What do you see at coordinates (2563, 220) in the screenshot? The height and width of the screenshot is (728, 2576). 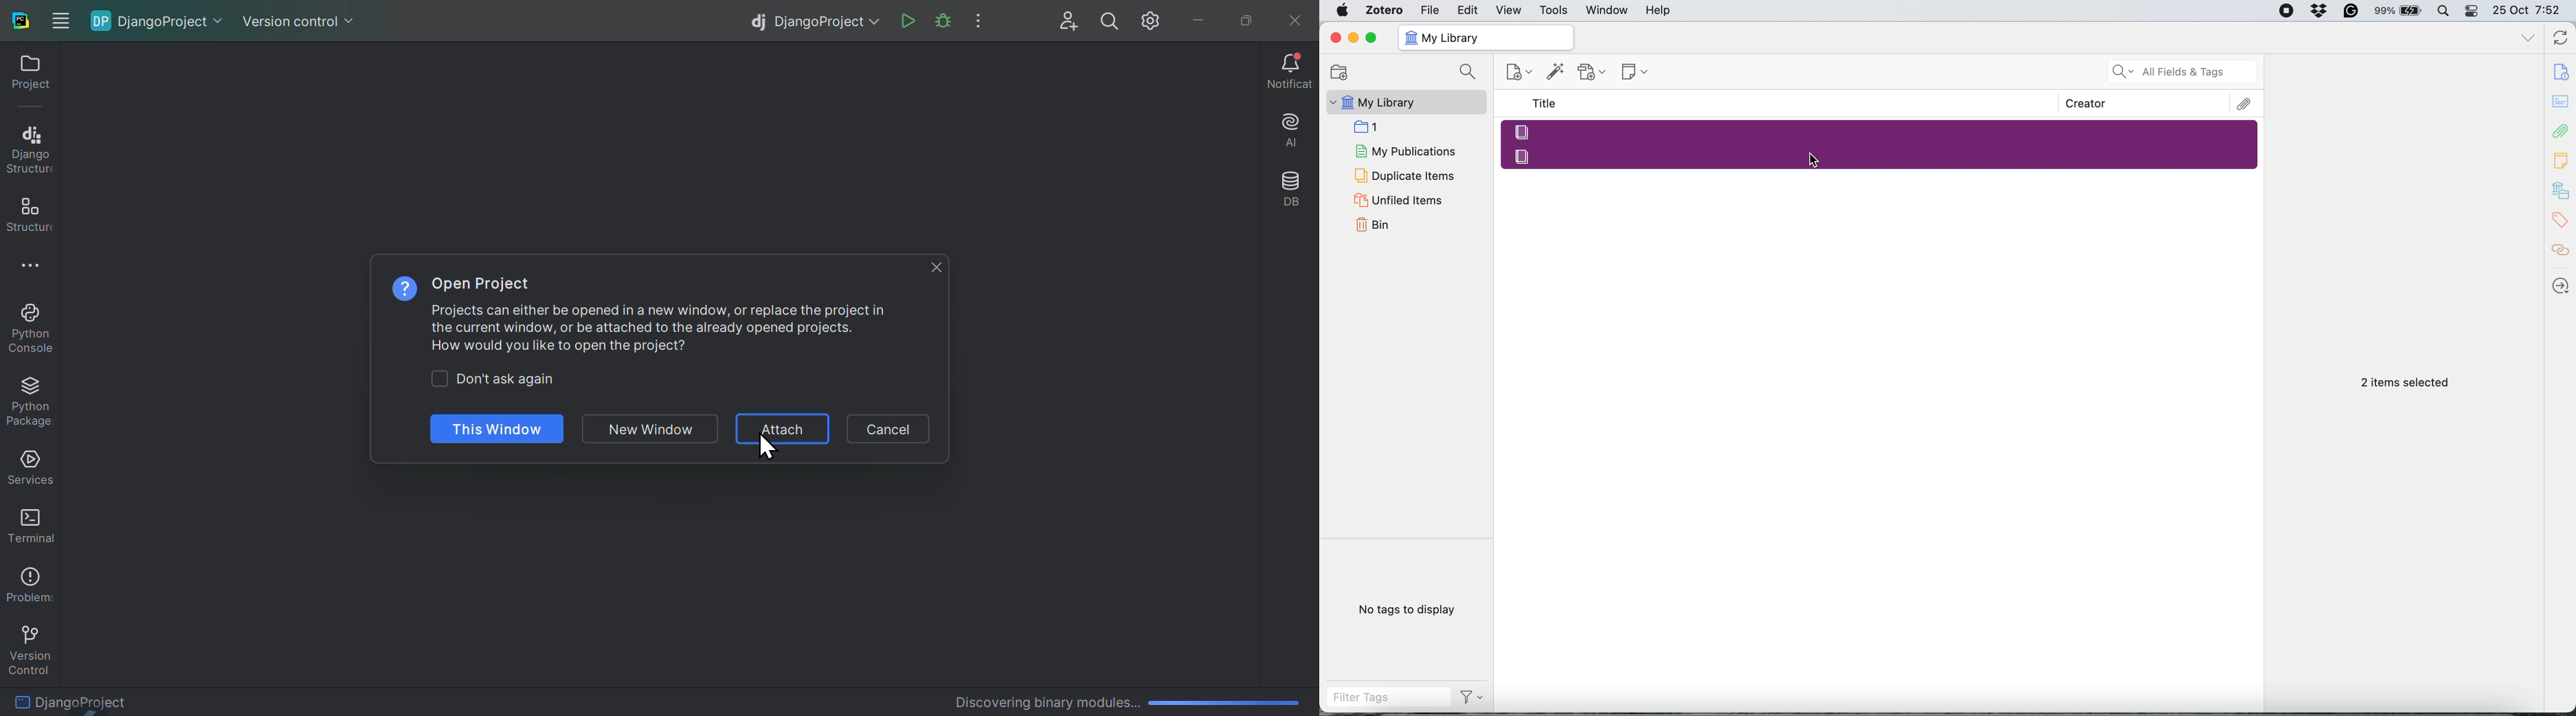 I see `Tags` at bounding box center [2563, 220].